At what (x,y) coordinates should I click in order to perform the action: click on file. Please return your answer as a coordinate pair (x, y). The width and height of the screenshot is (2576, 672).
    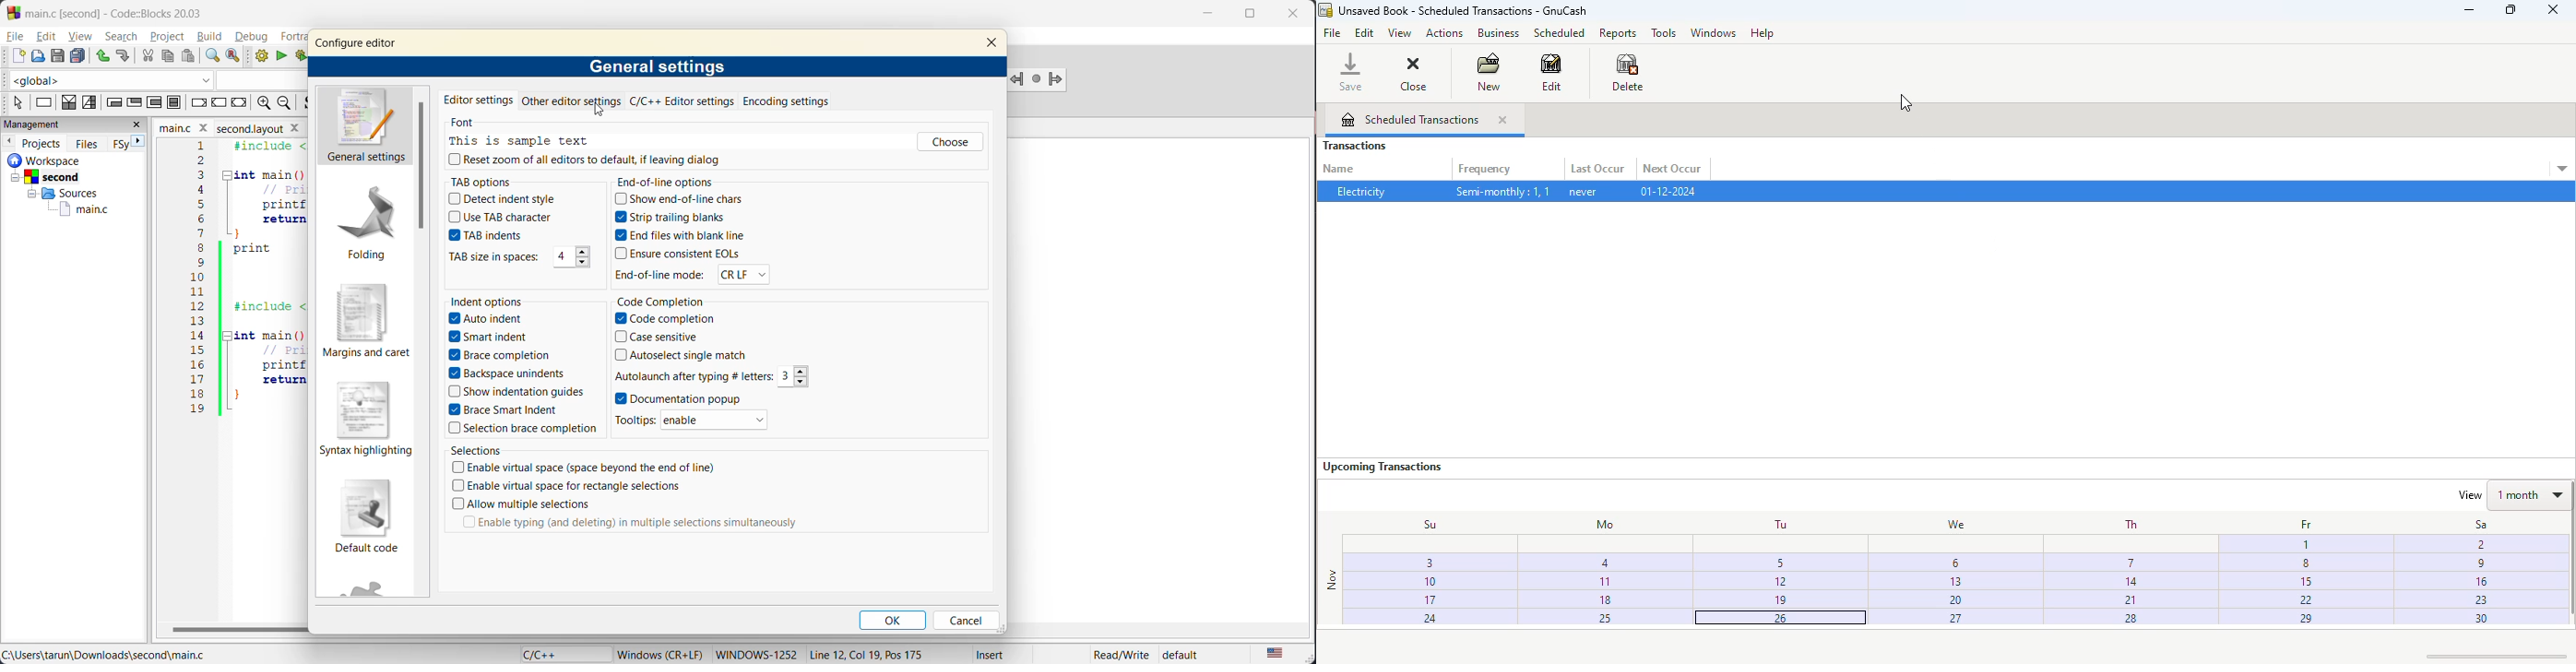
    Looking at the image, I should click on (1332, 32).